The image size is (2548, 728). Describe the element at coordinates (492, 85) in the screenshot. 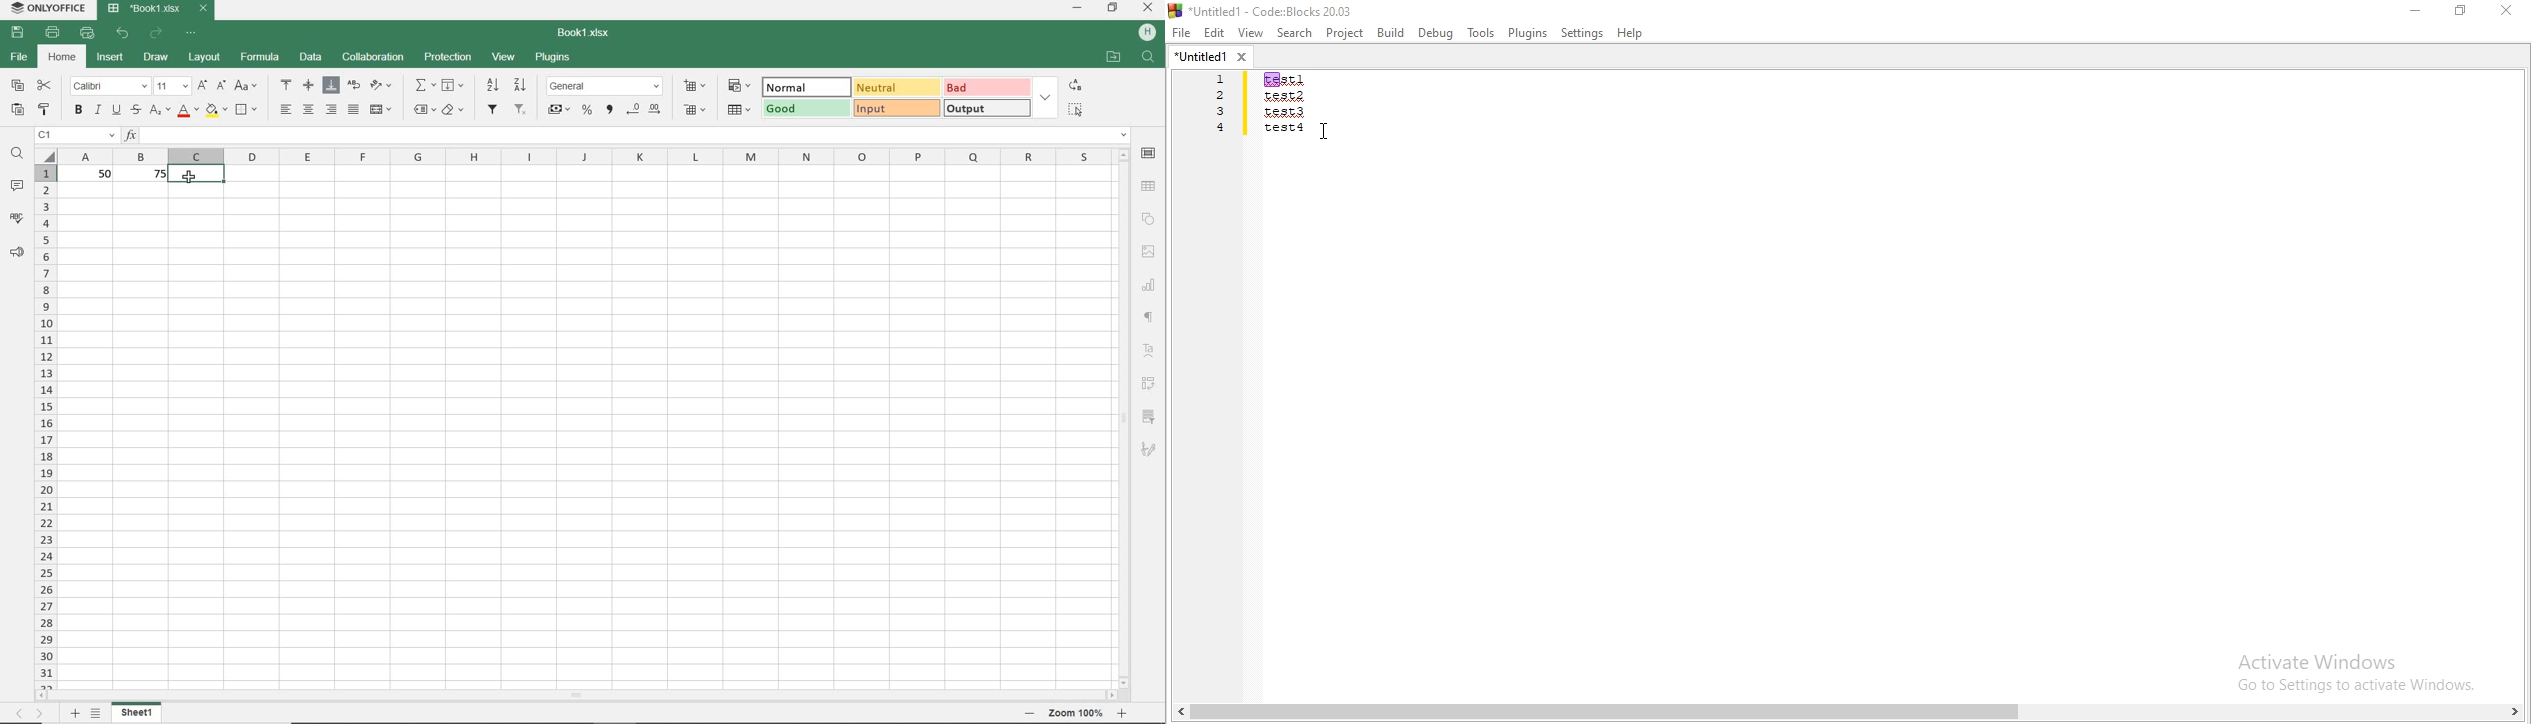

I see `sort ascending` at that location.